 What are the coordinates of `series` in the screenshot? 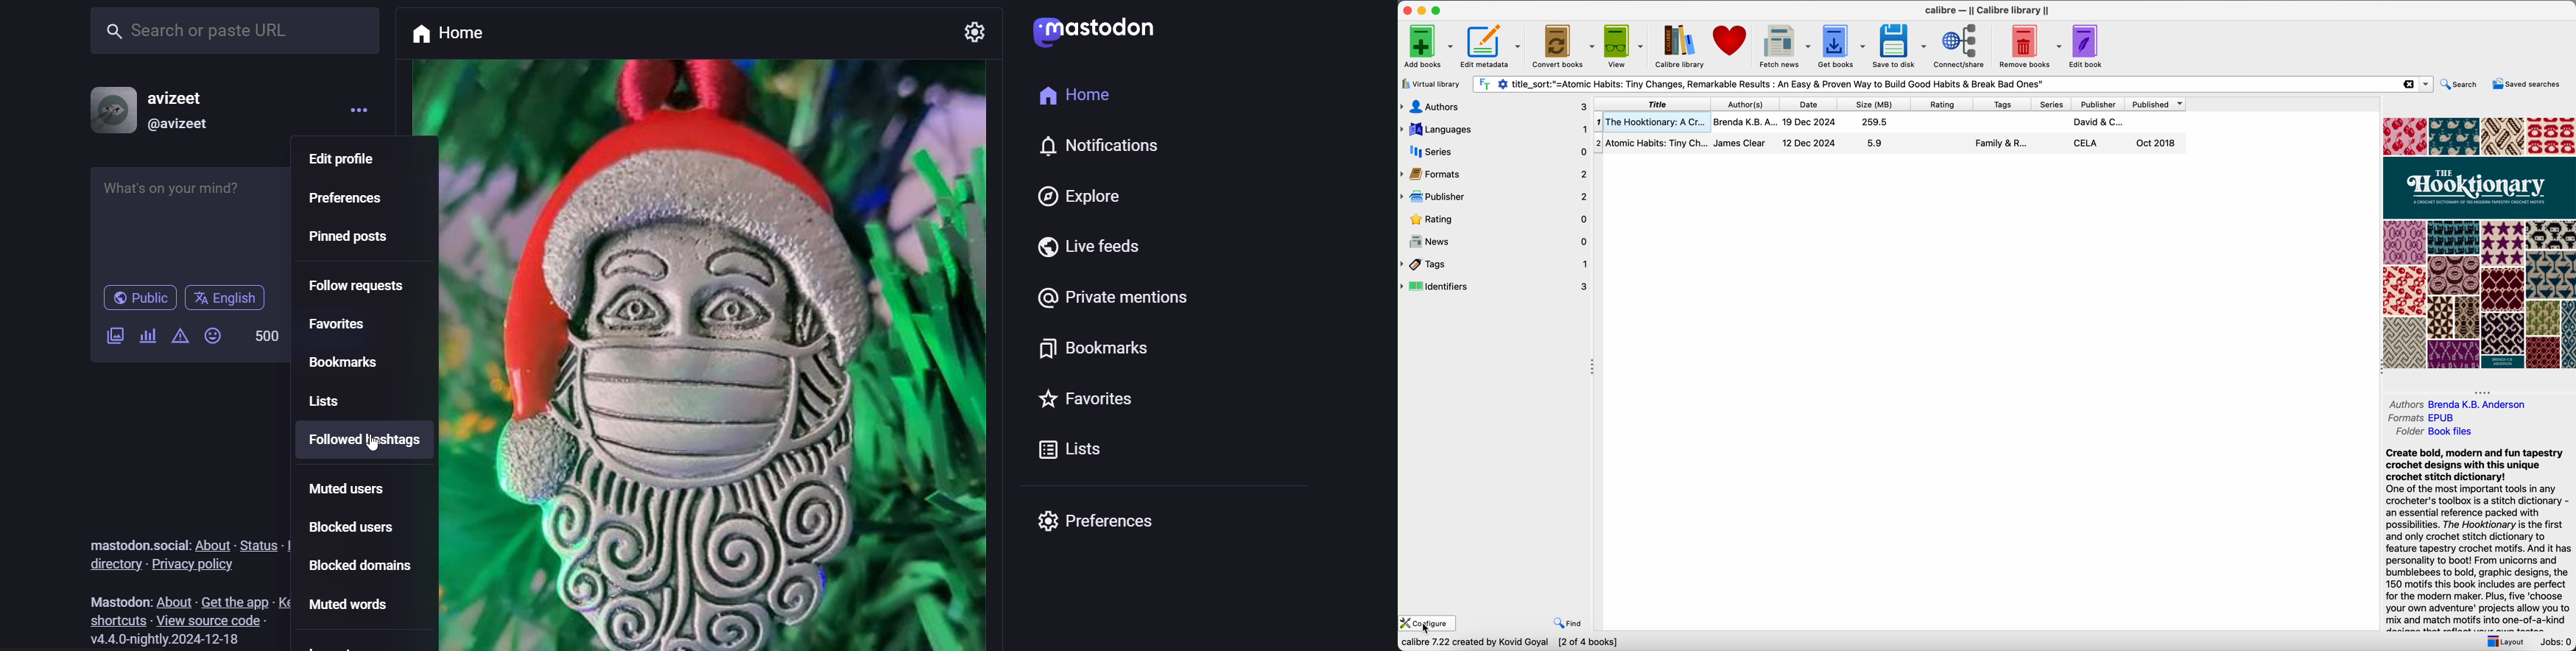 It's located at (1495, 153).